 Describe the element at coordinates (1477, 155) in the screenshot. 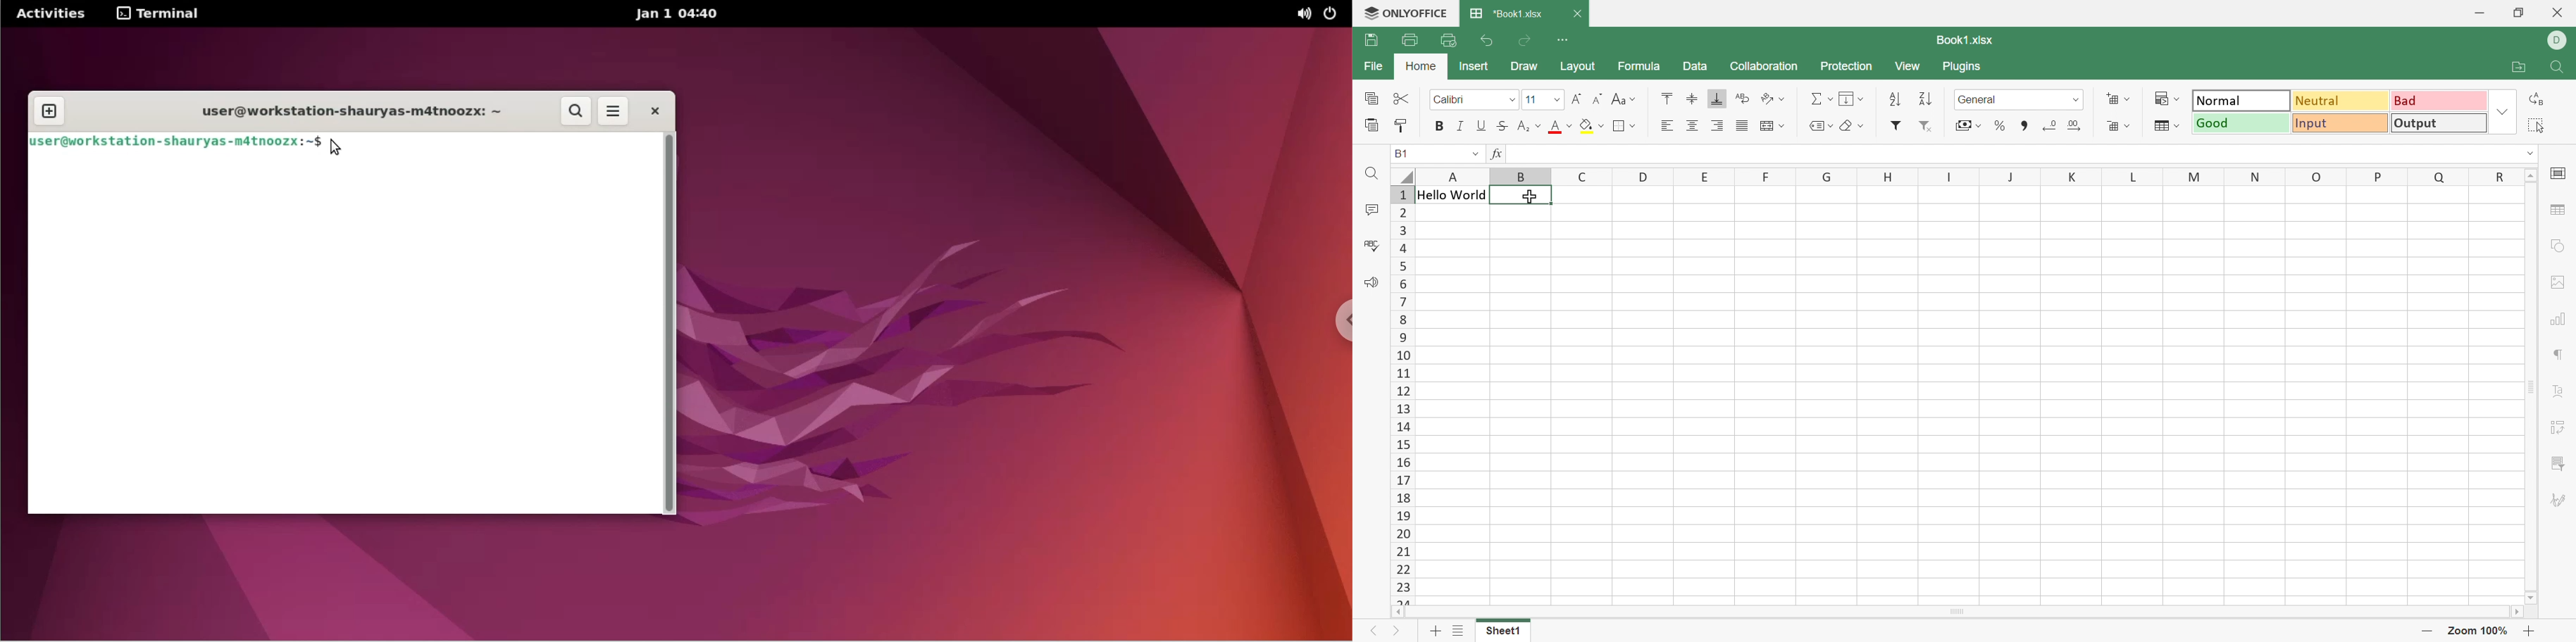

I see `Drop down` at that location.